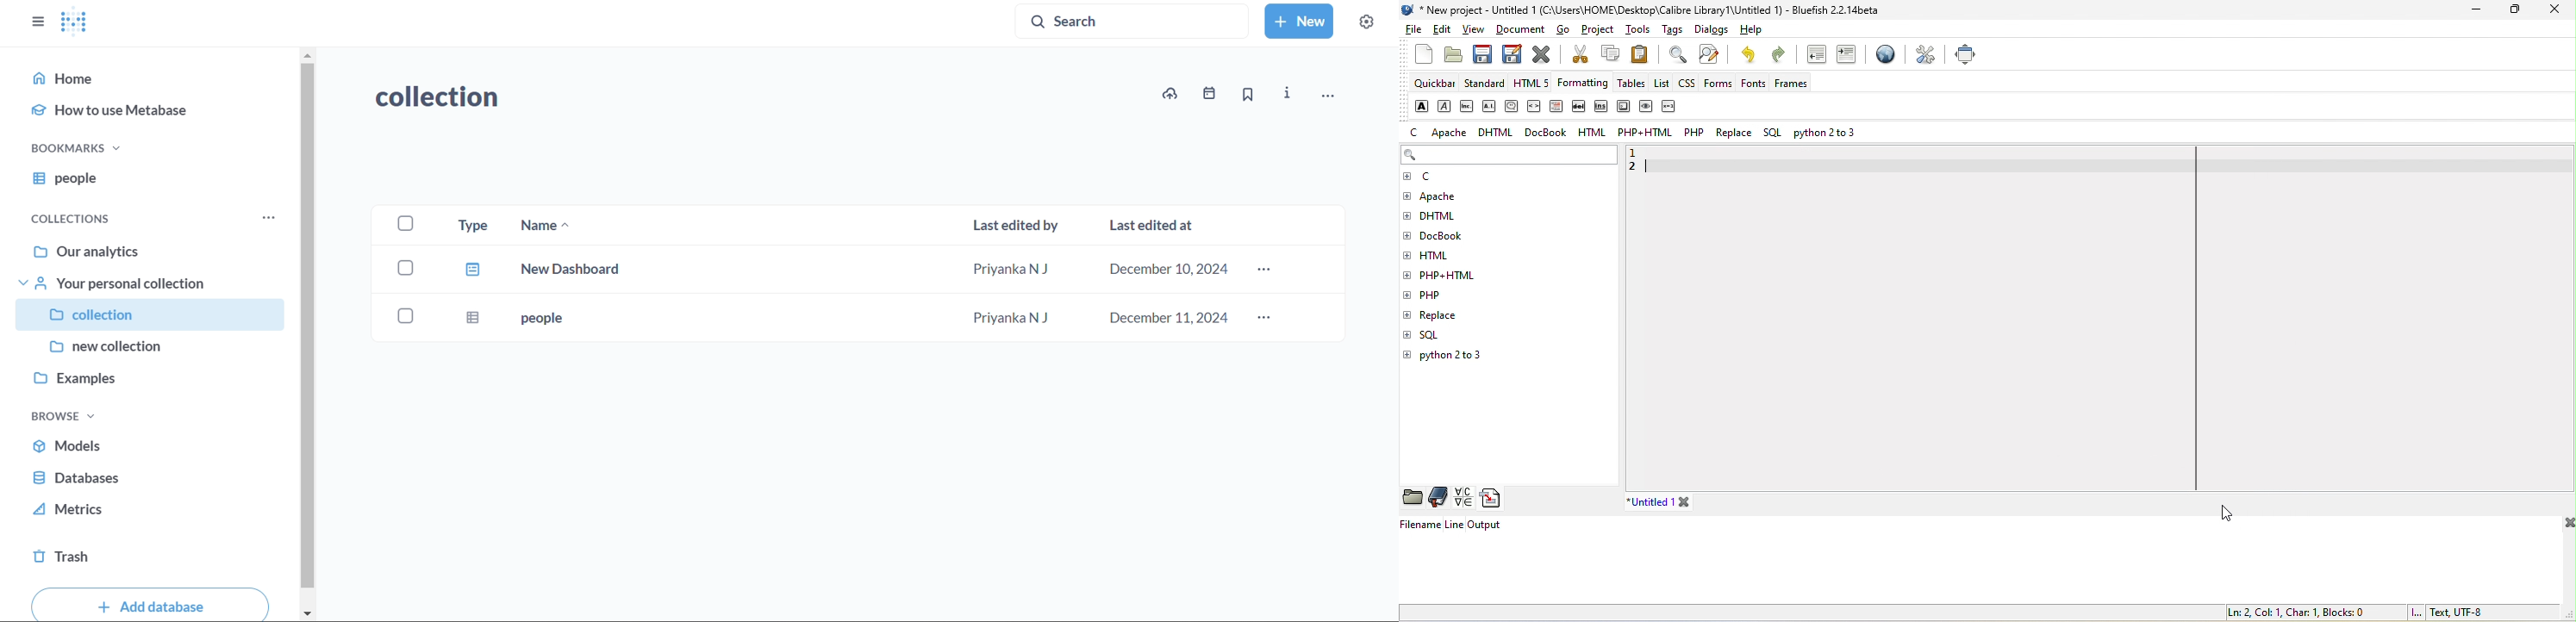 This screenshot has height=644, width=2576. I want to click on css, so click(1687, 85).